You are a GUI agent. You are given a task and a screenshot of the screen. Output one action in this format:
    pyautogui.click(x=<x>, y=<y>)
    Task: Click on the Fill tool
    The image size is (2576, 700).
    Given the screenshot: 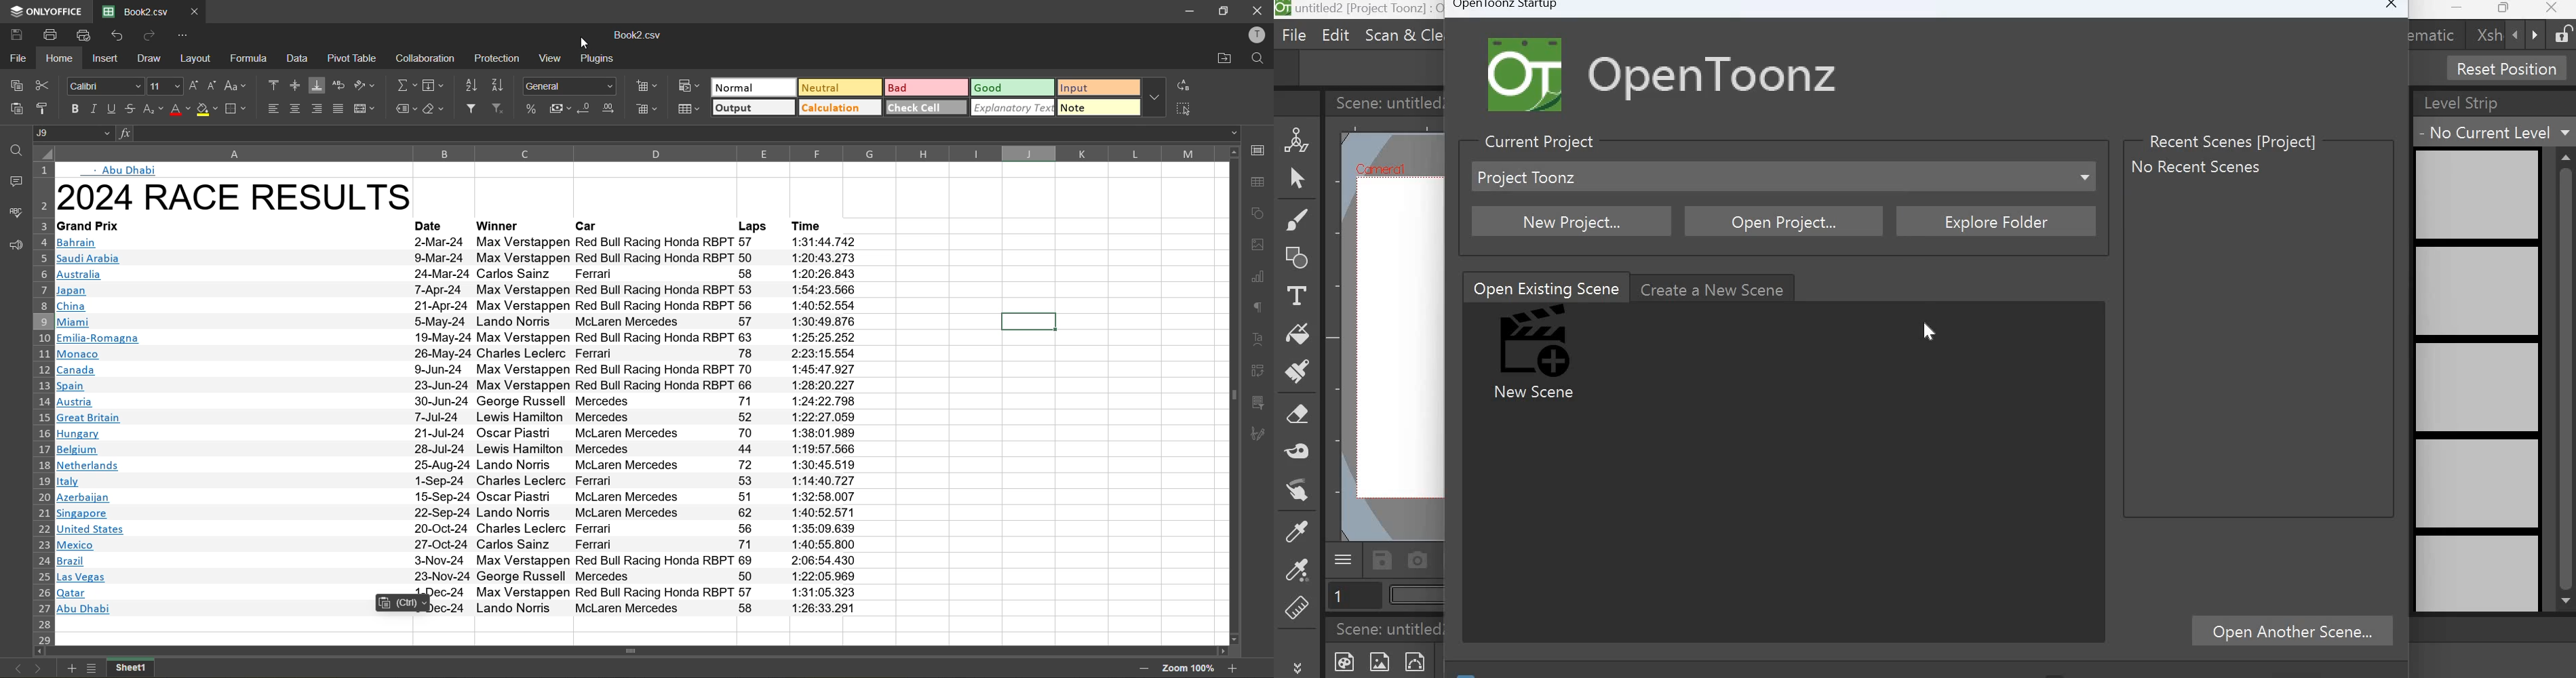 What is the action you would take?
    pyautogui.click(x=1297, y=334)
    